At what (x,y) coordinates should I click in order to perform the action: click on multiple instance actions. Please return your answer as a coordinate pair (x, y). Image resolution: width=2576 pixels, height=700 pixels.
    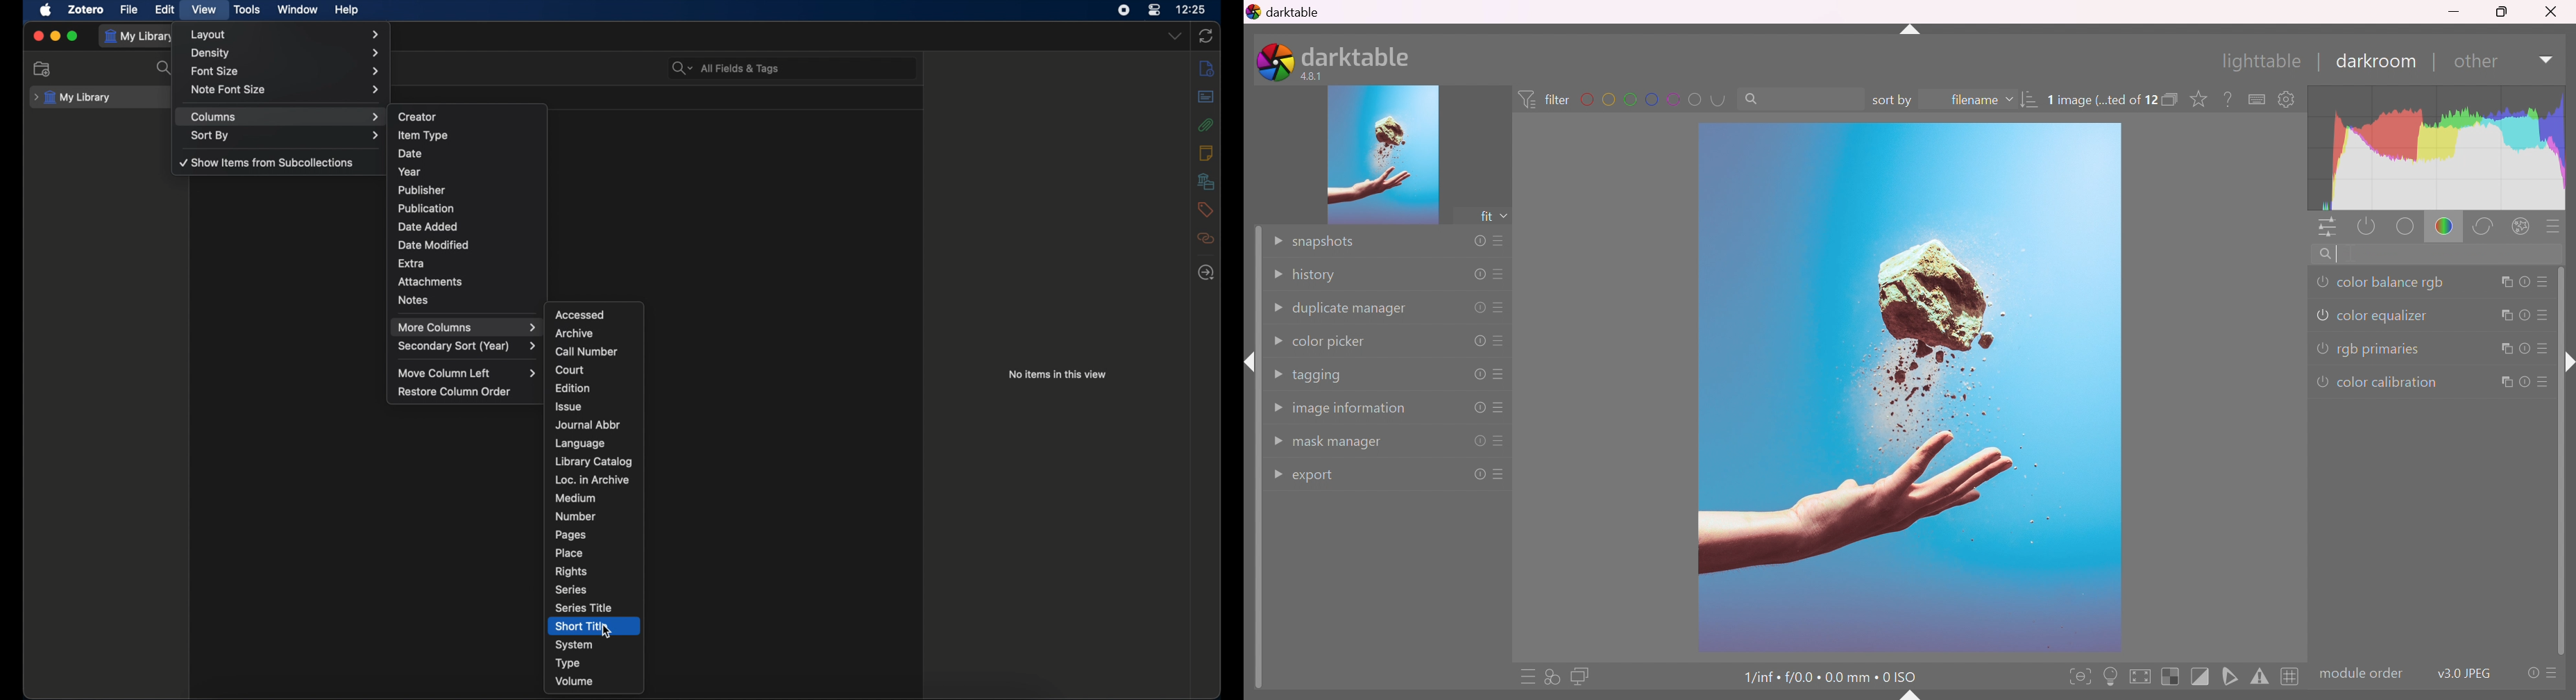
    Looking at the image, I should click on (2507, 283).